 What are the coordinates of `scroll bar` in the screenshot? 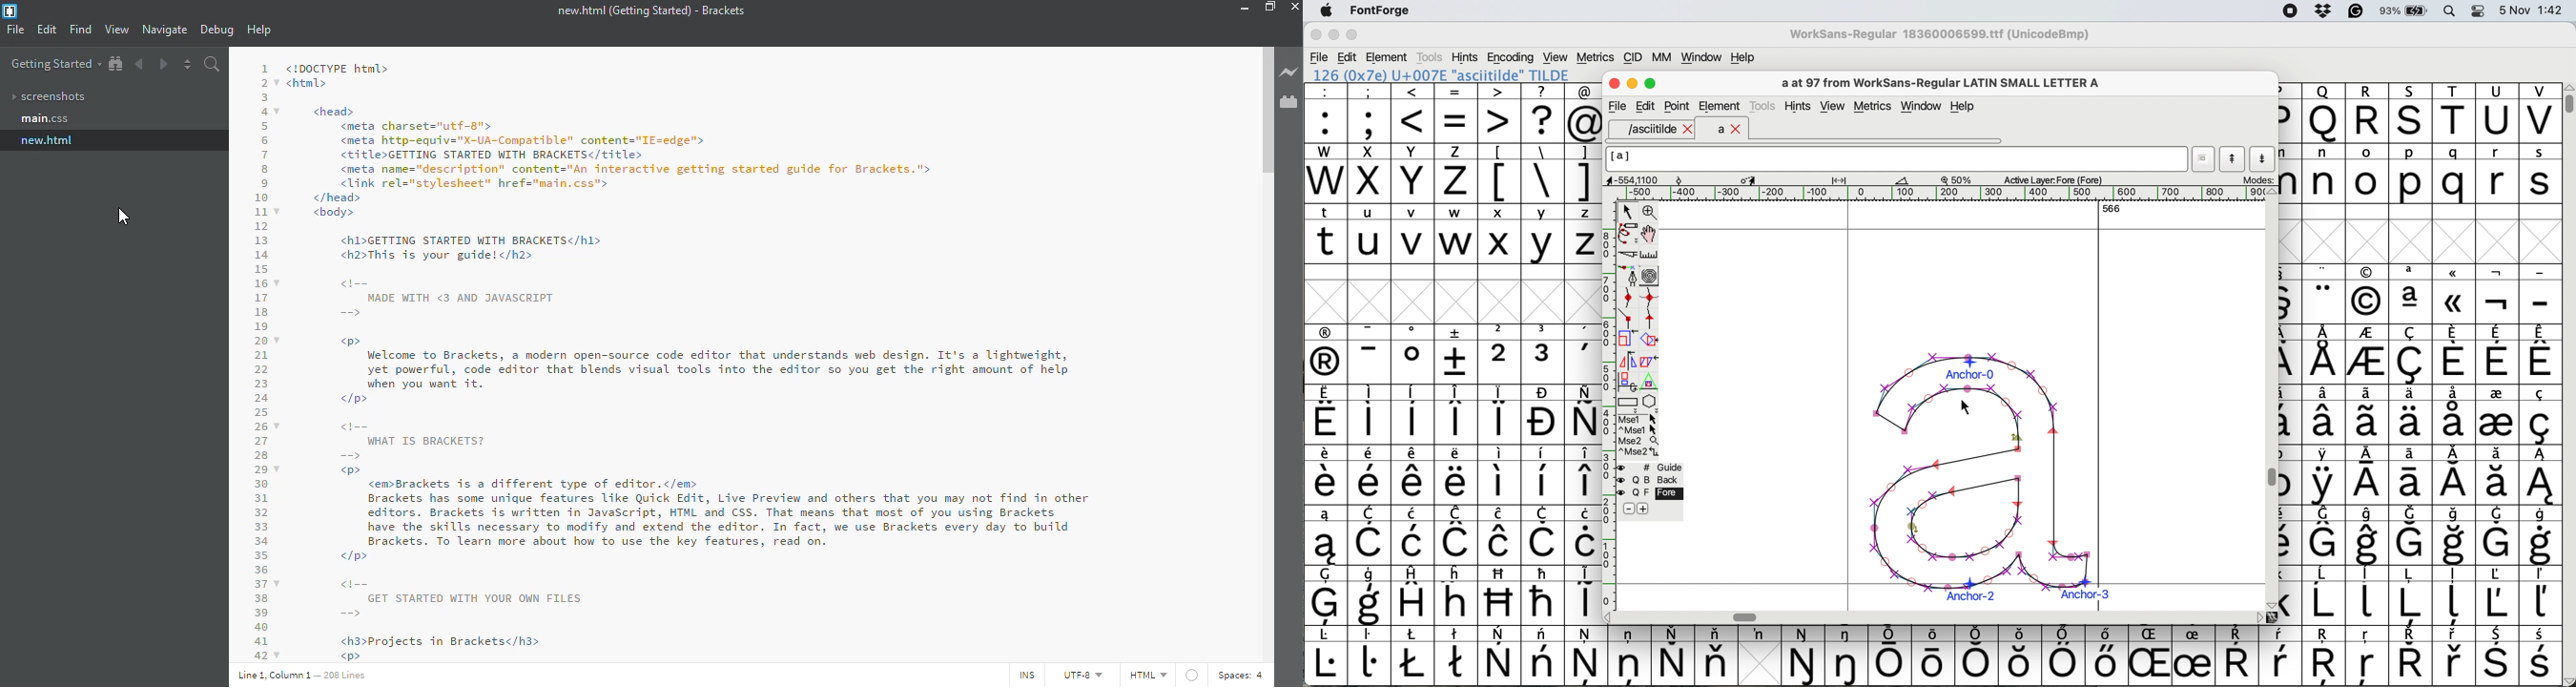 It's located at (1265, 114).